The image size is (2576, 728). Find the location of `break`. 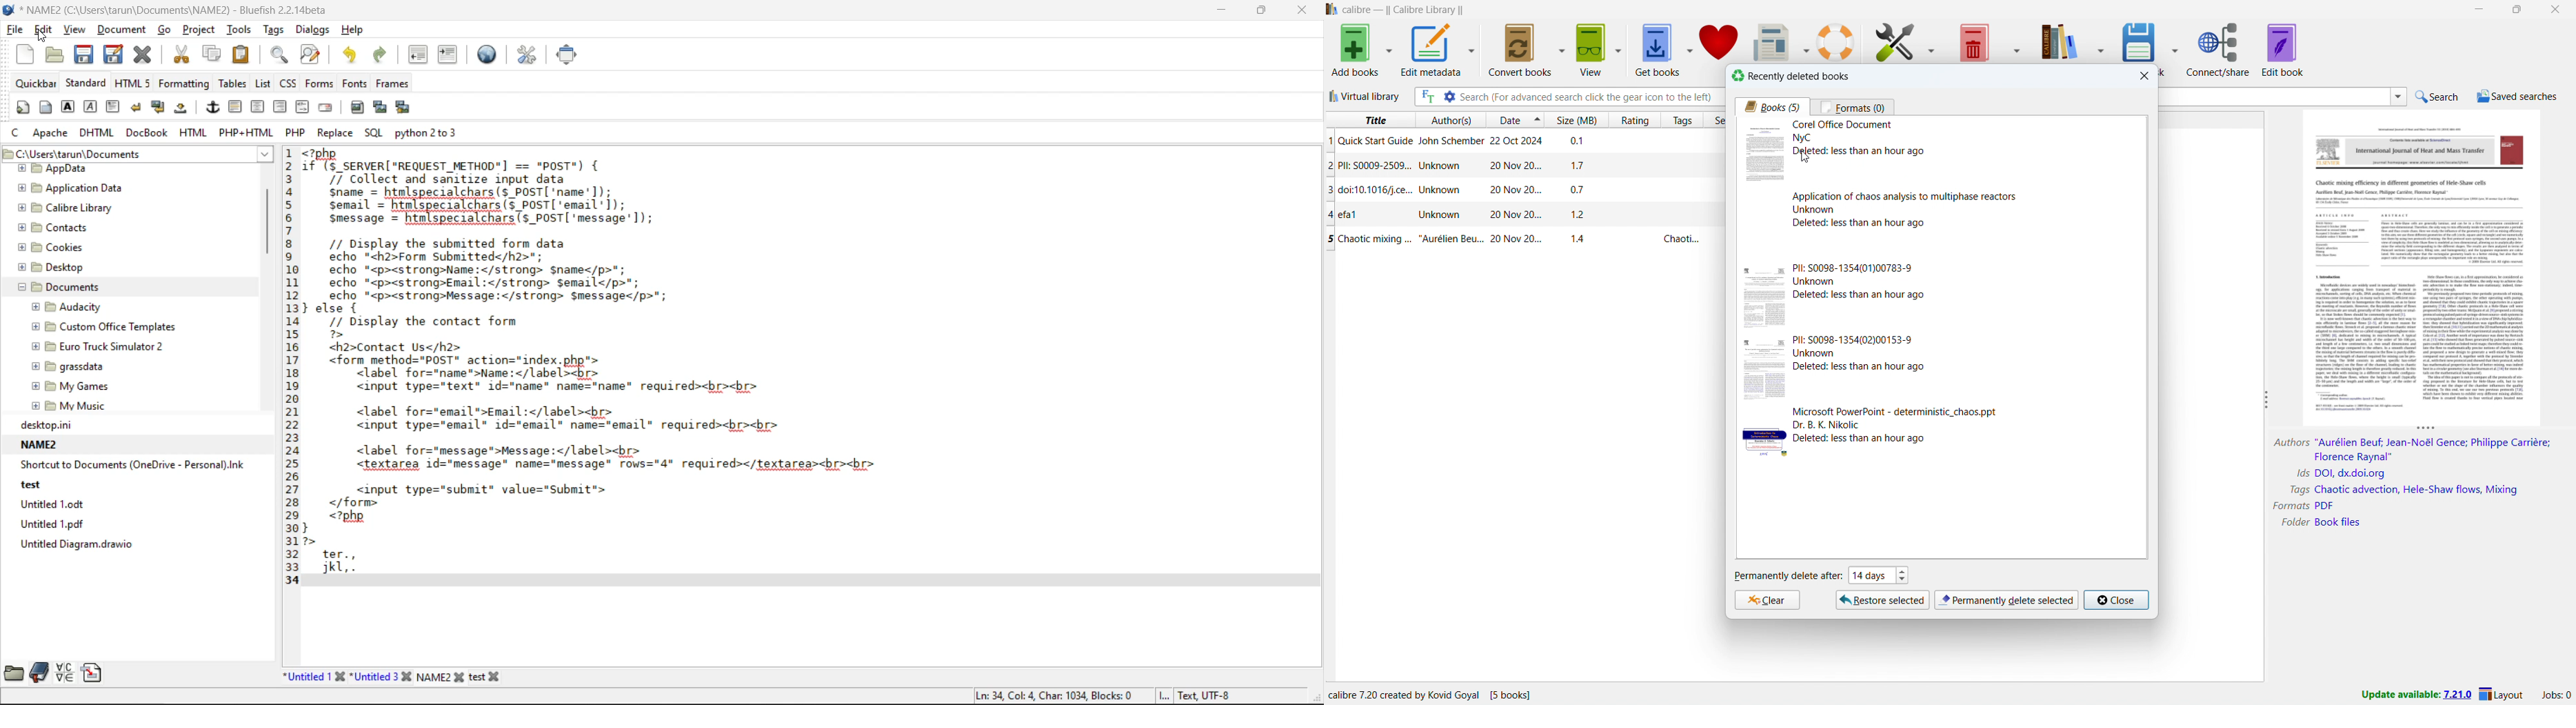

break is located at coordinates (137, 108).